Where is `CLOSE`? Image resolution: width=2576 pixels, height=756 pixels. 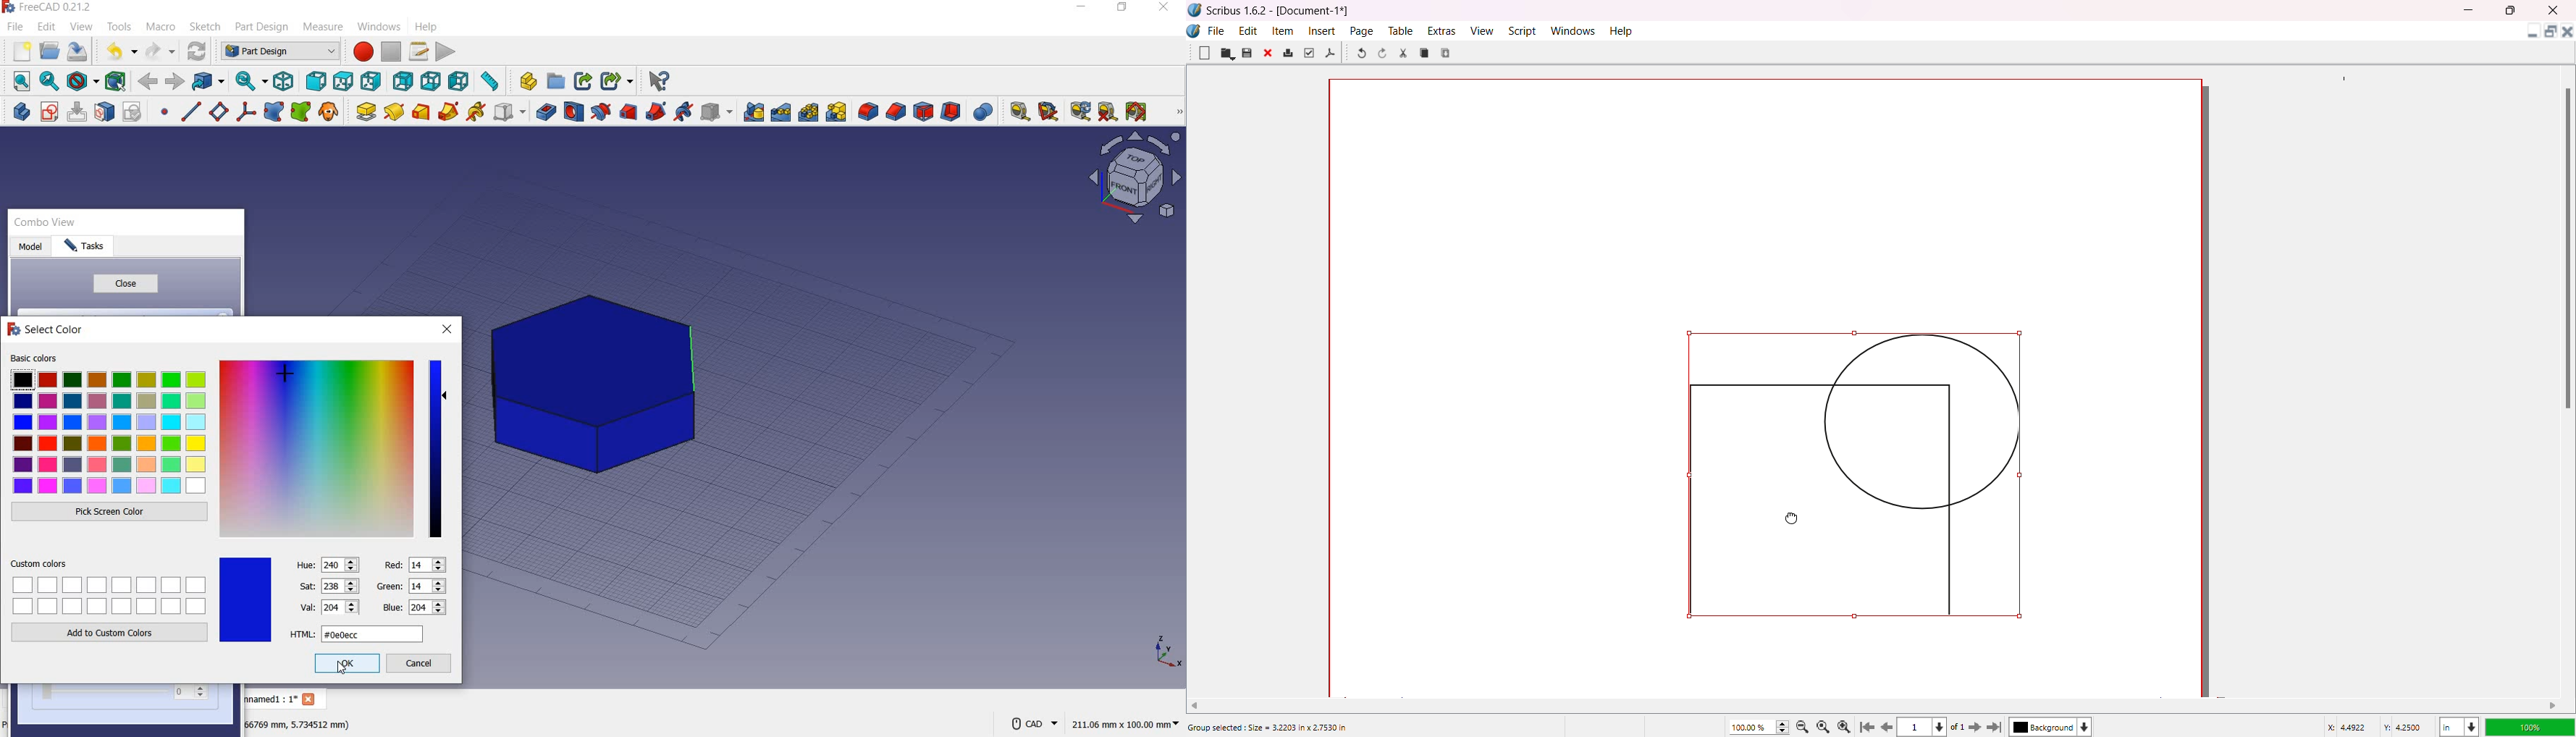
CLOSE is located at coordinates (1166, 7).